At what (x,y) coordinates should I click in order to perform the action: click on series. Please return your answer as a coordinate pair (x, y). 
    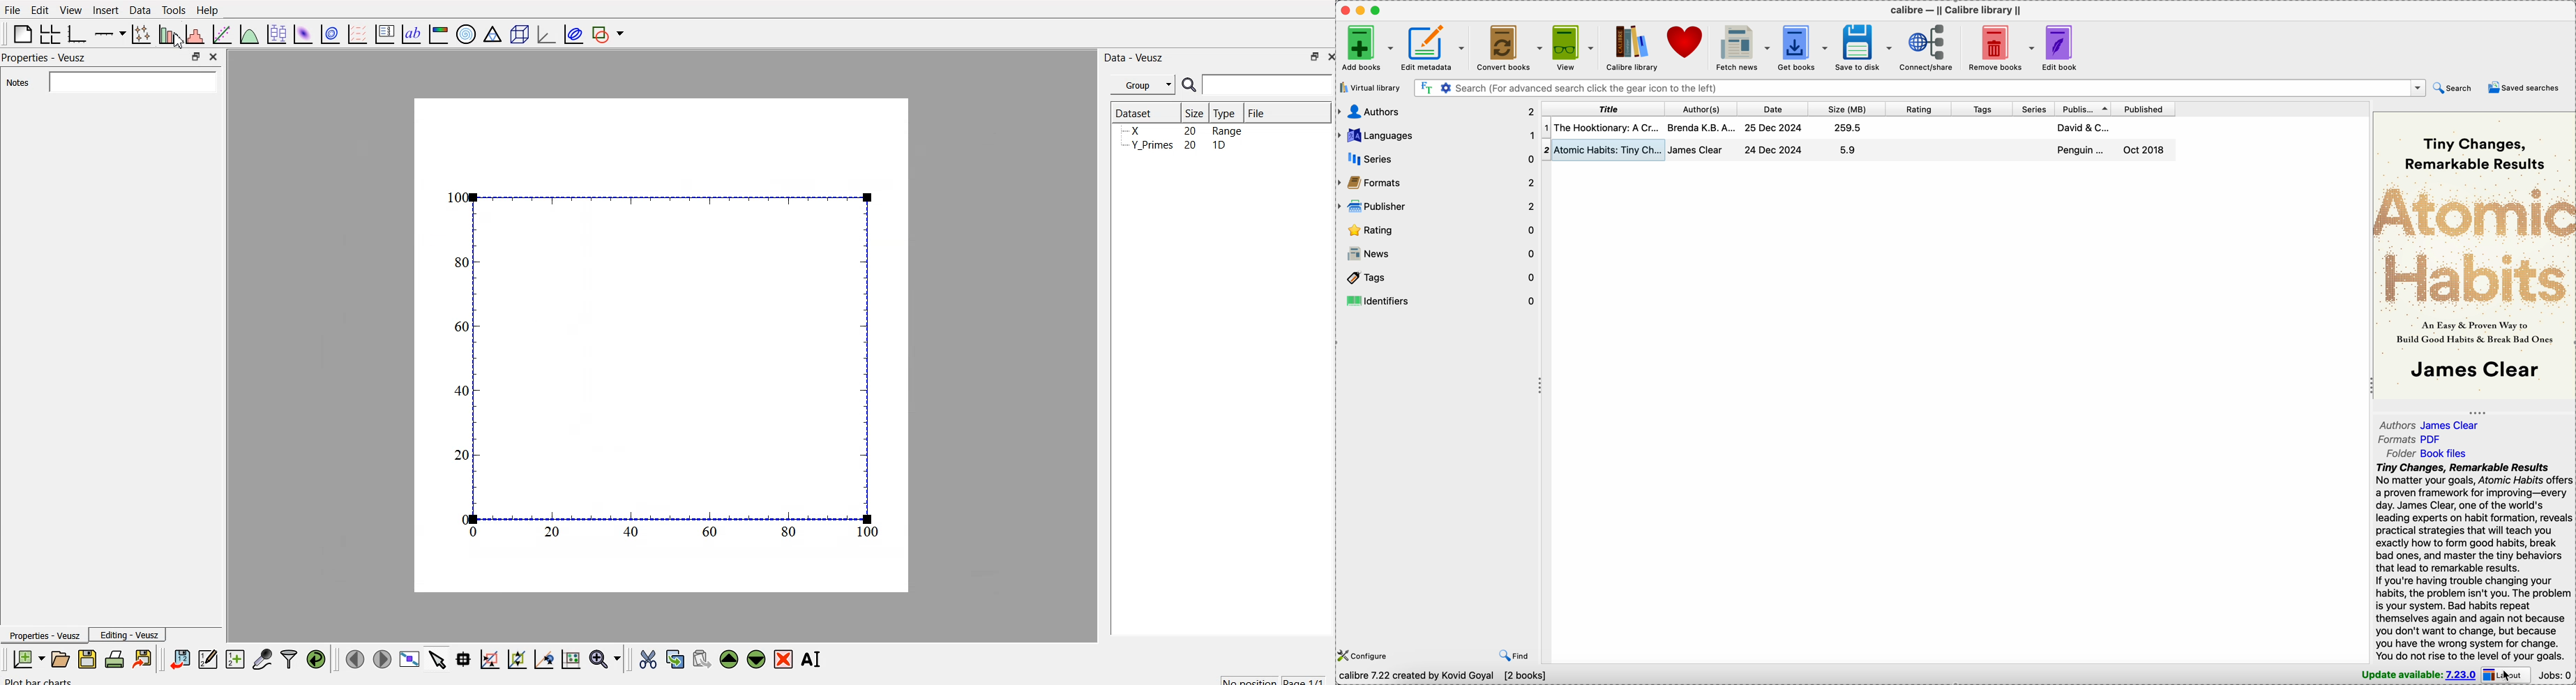
    Looking at the image, I should click on (1437, 160).